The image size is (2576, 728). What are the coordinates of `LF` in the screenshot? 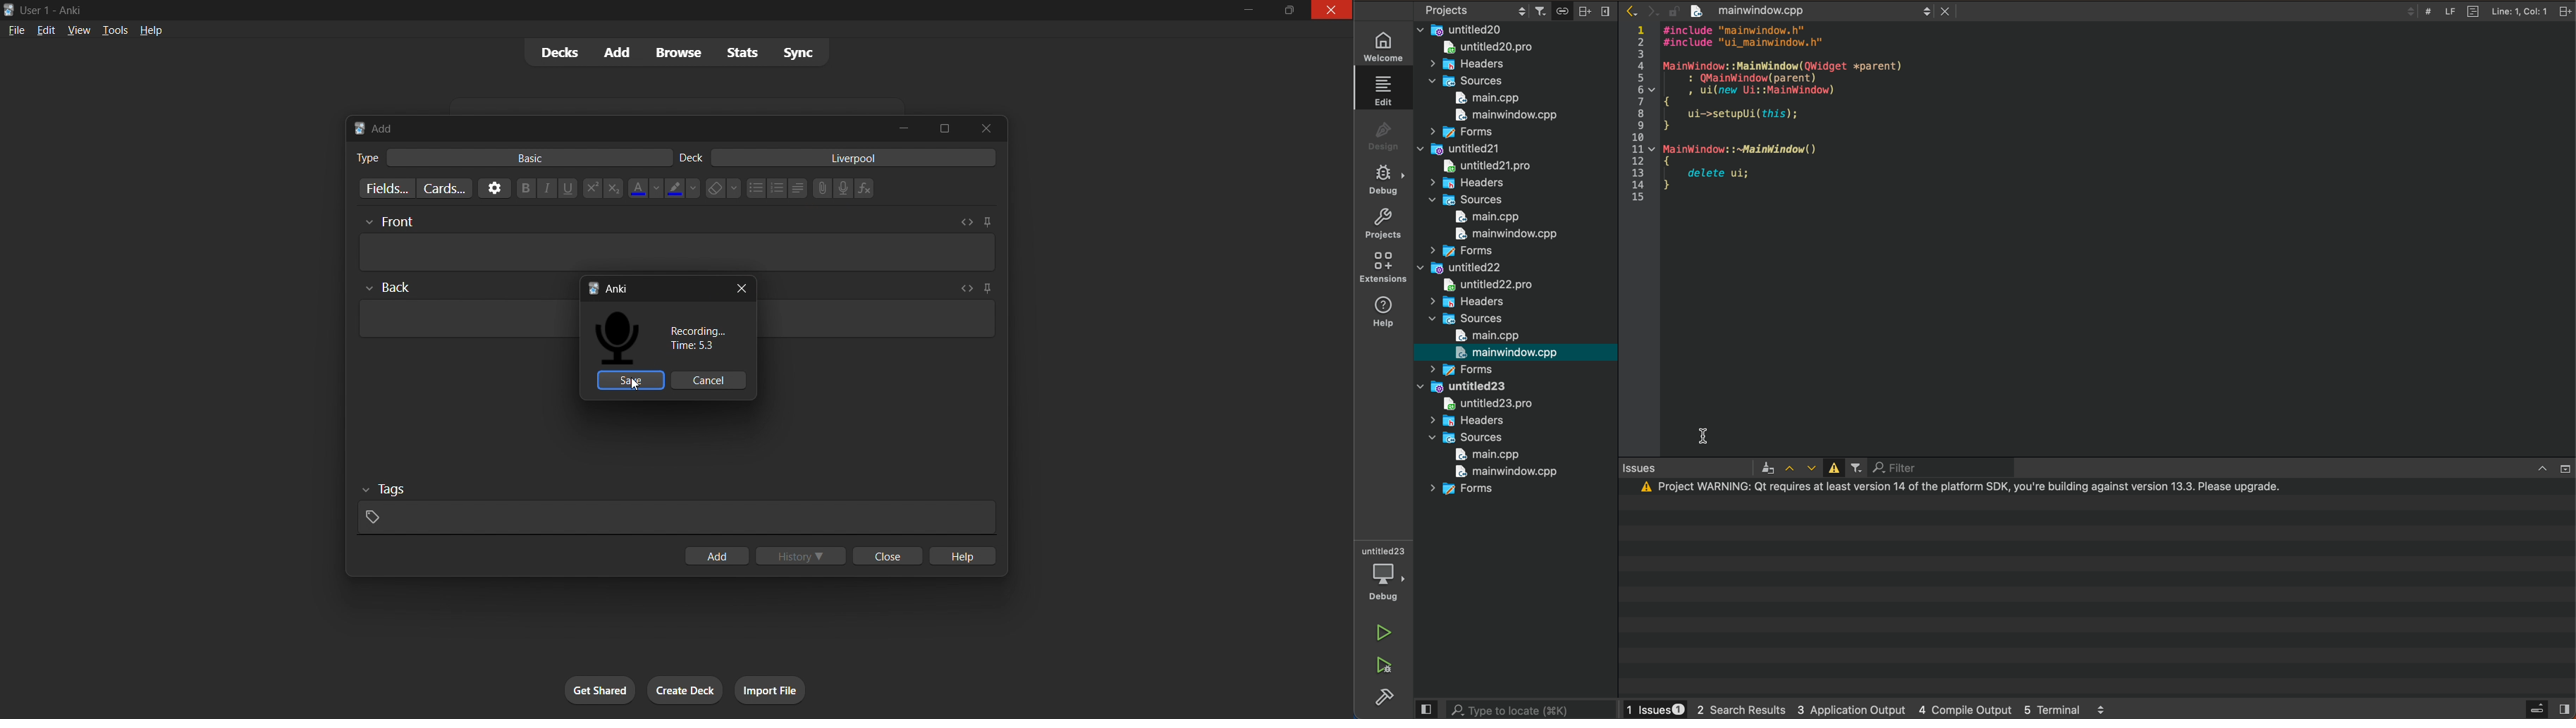 It's located at (2449, 11).